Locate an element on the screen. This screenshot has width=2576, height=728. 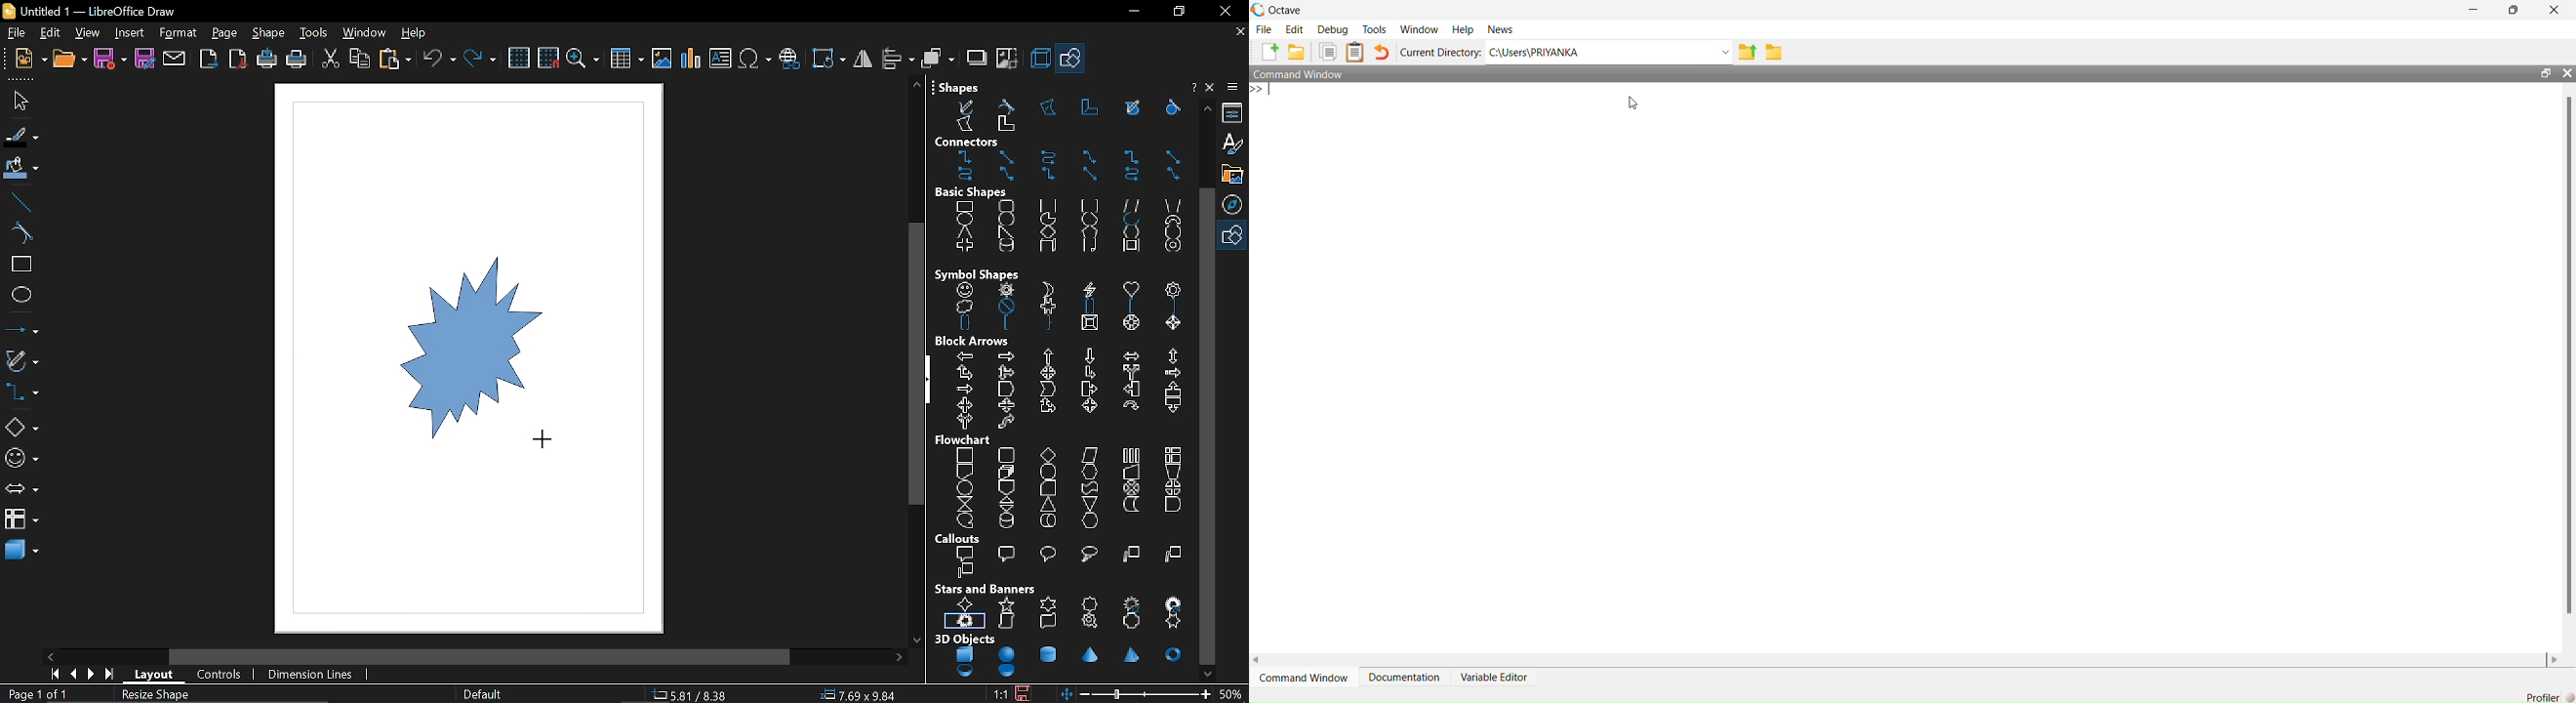
select is located at coordinates (18, 101).